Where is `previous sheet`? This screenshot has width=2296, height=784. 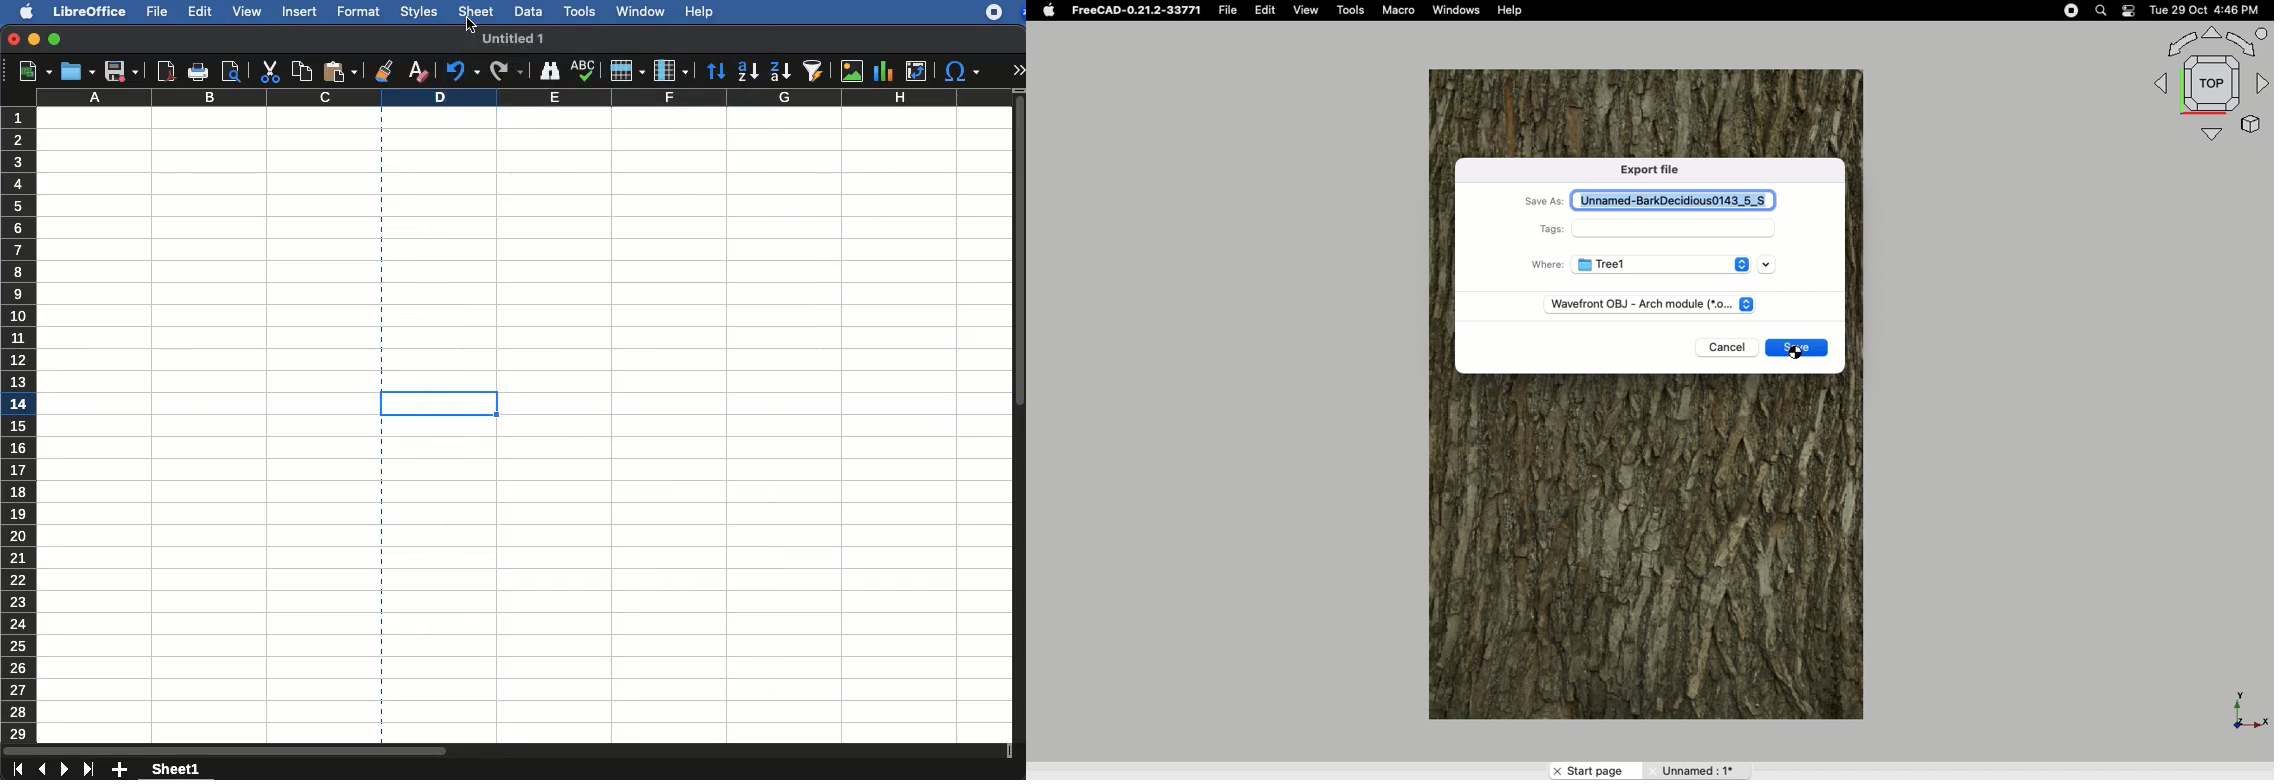 previous sheet is located at coordinates (43, 770).